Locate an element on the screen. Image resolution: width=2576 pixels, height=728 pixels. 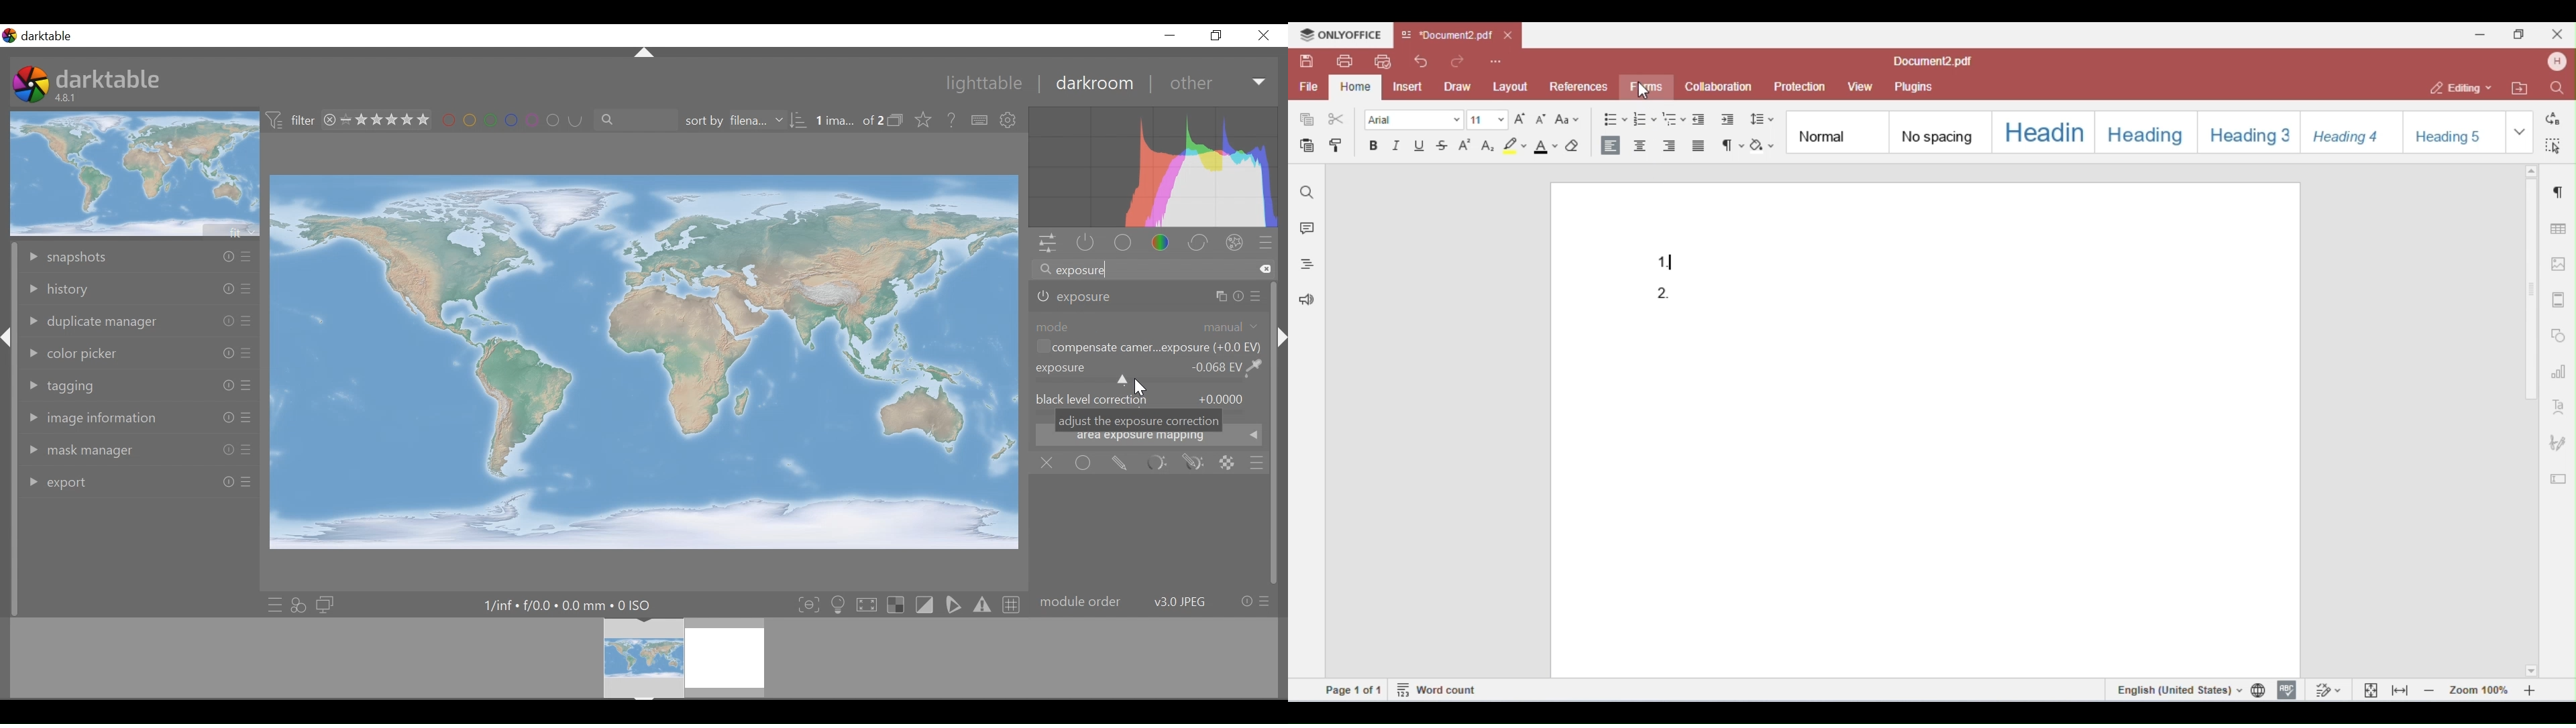
uniform is located at coordinates (1084, 462).